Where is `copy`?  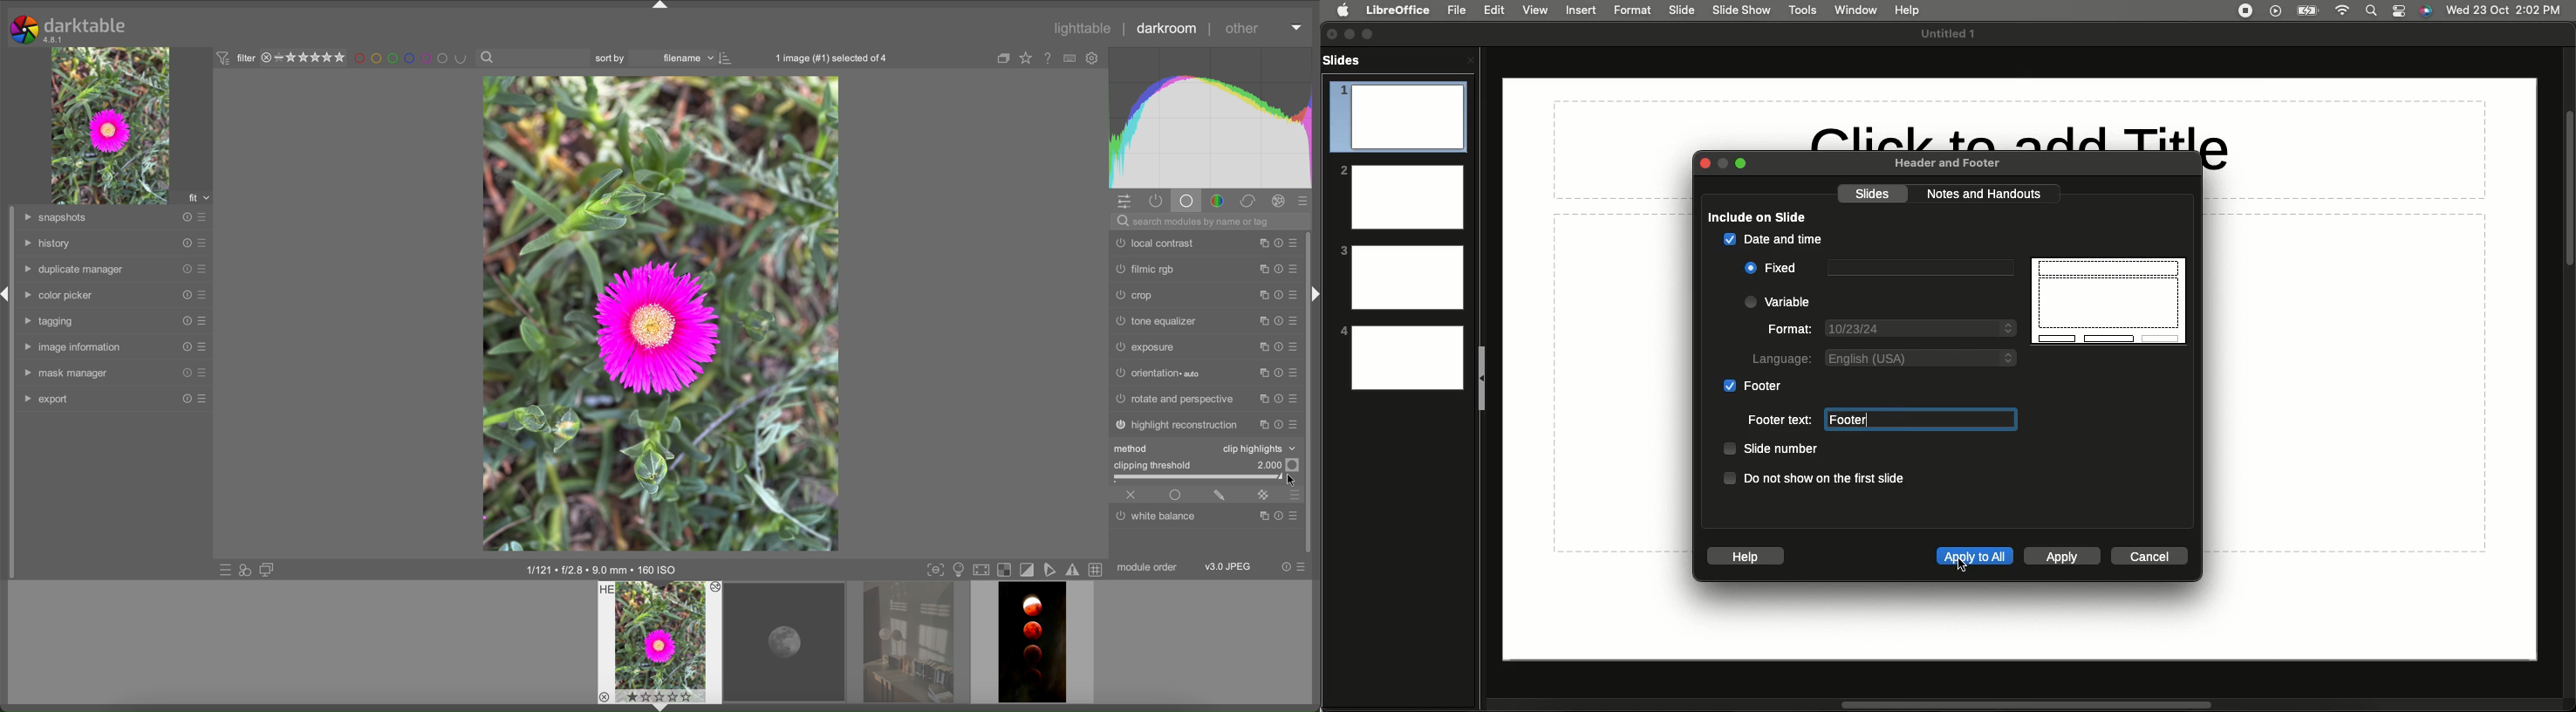
copy is located at coordinates (1260, 295).